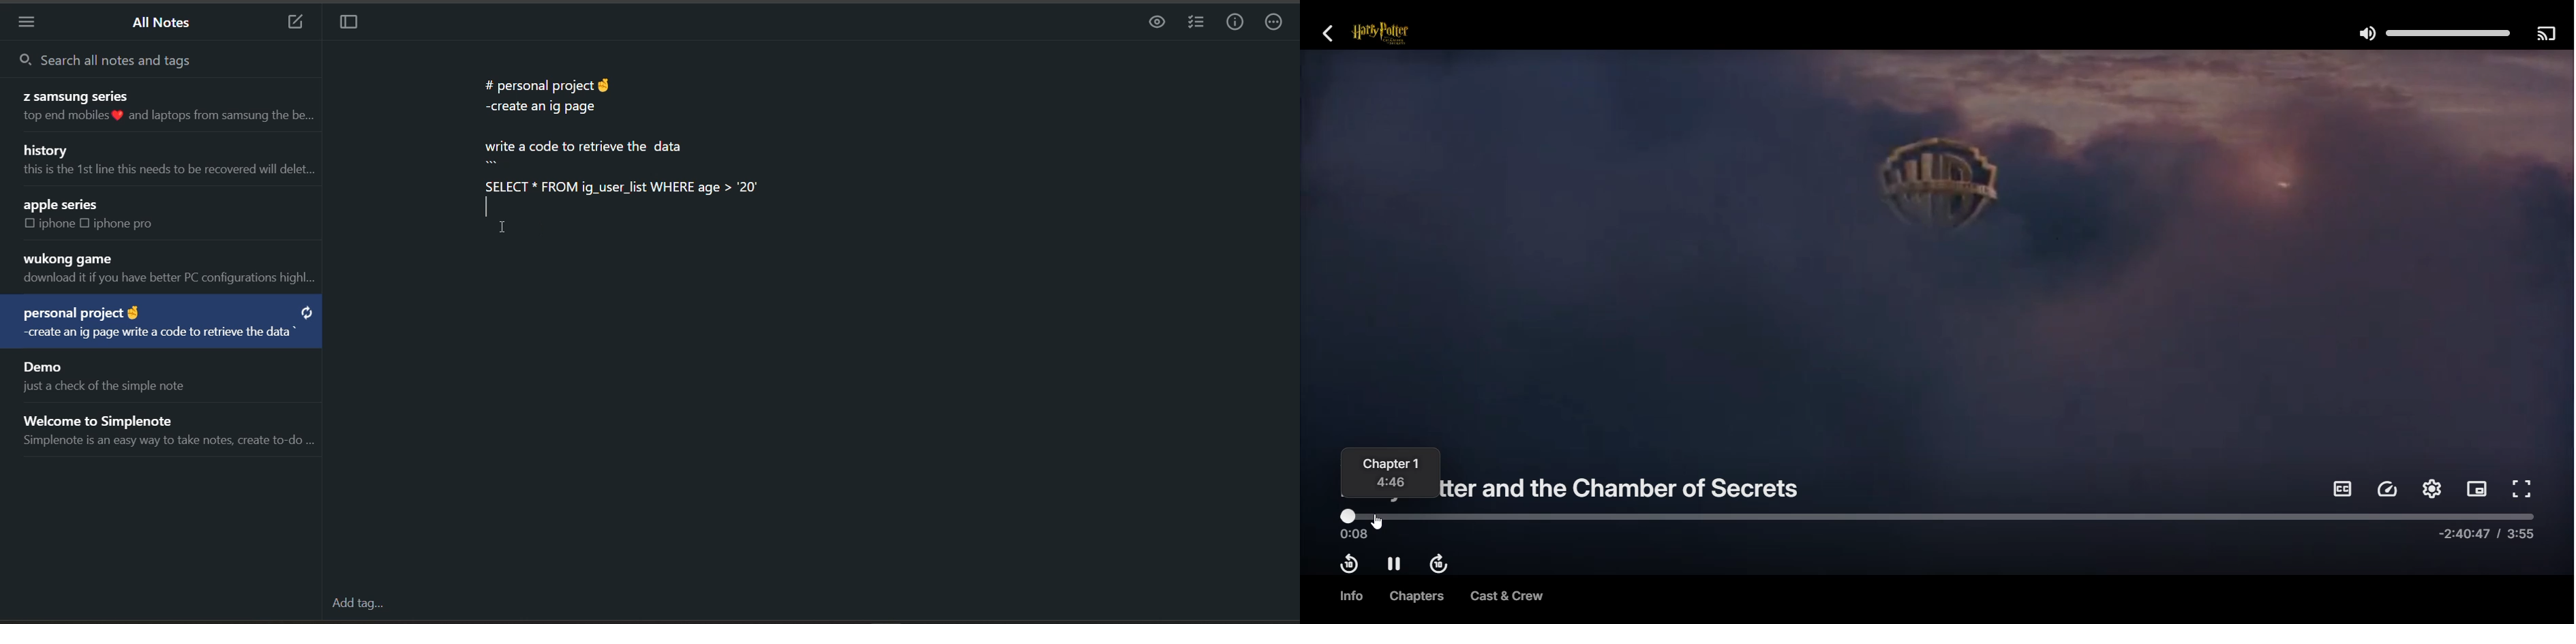  I want to click on note title  and preview, so click(167, 162).